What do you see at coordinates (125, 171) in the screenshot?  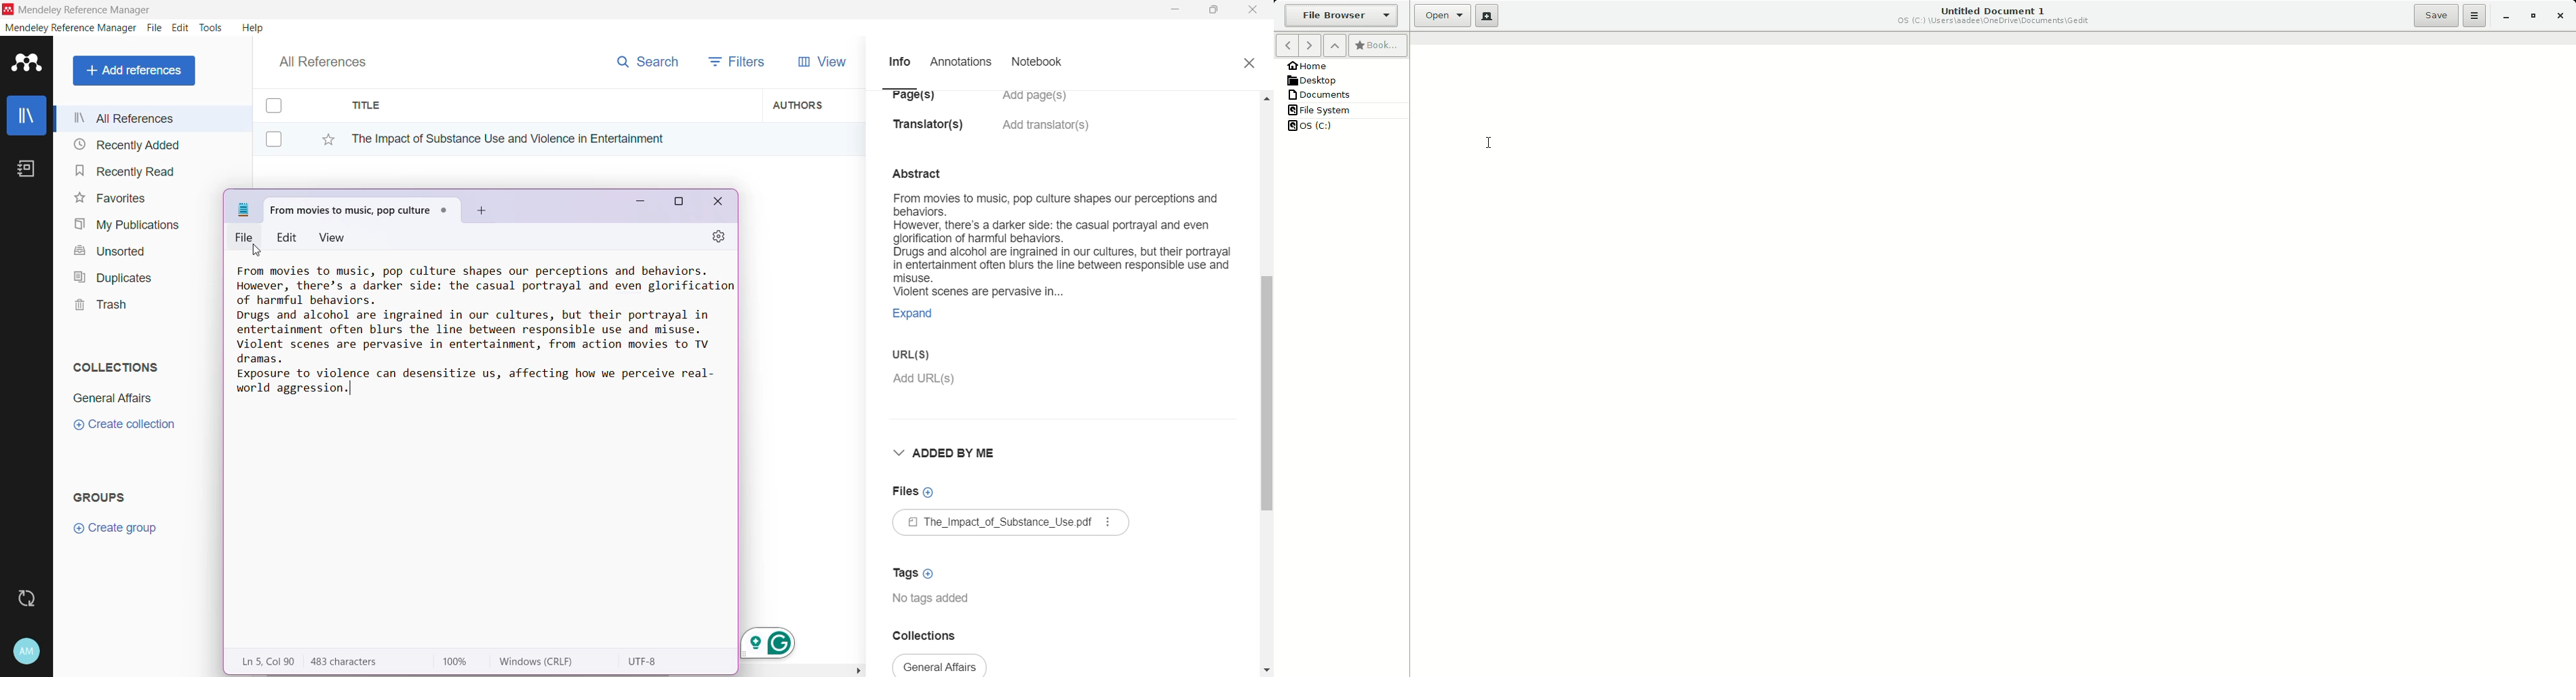 I see `Recently Read` at bounding box center [125, 171].